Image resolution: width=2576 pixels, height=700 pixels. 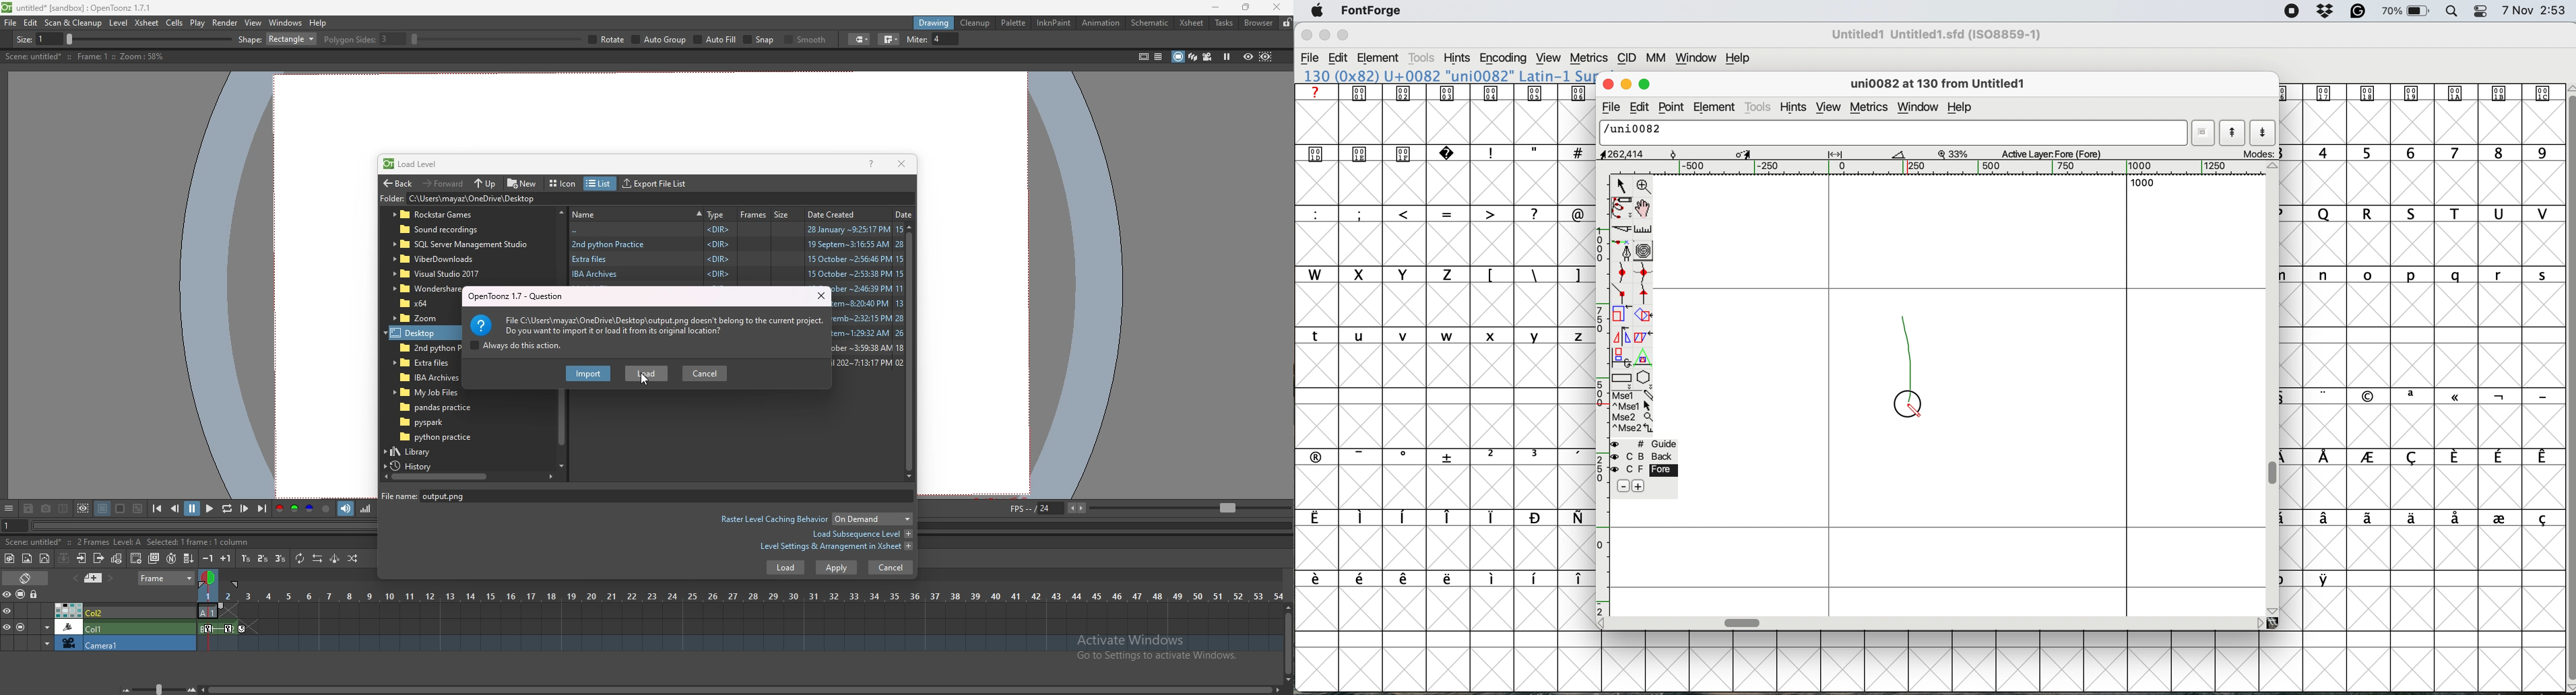 I want to click on measure distance, so click(x=1644, y=229).